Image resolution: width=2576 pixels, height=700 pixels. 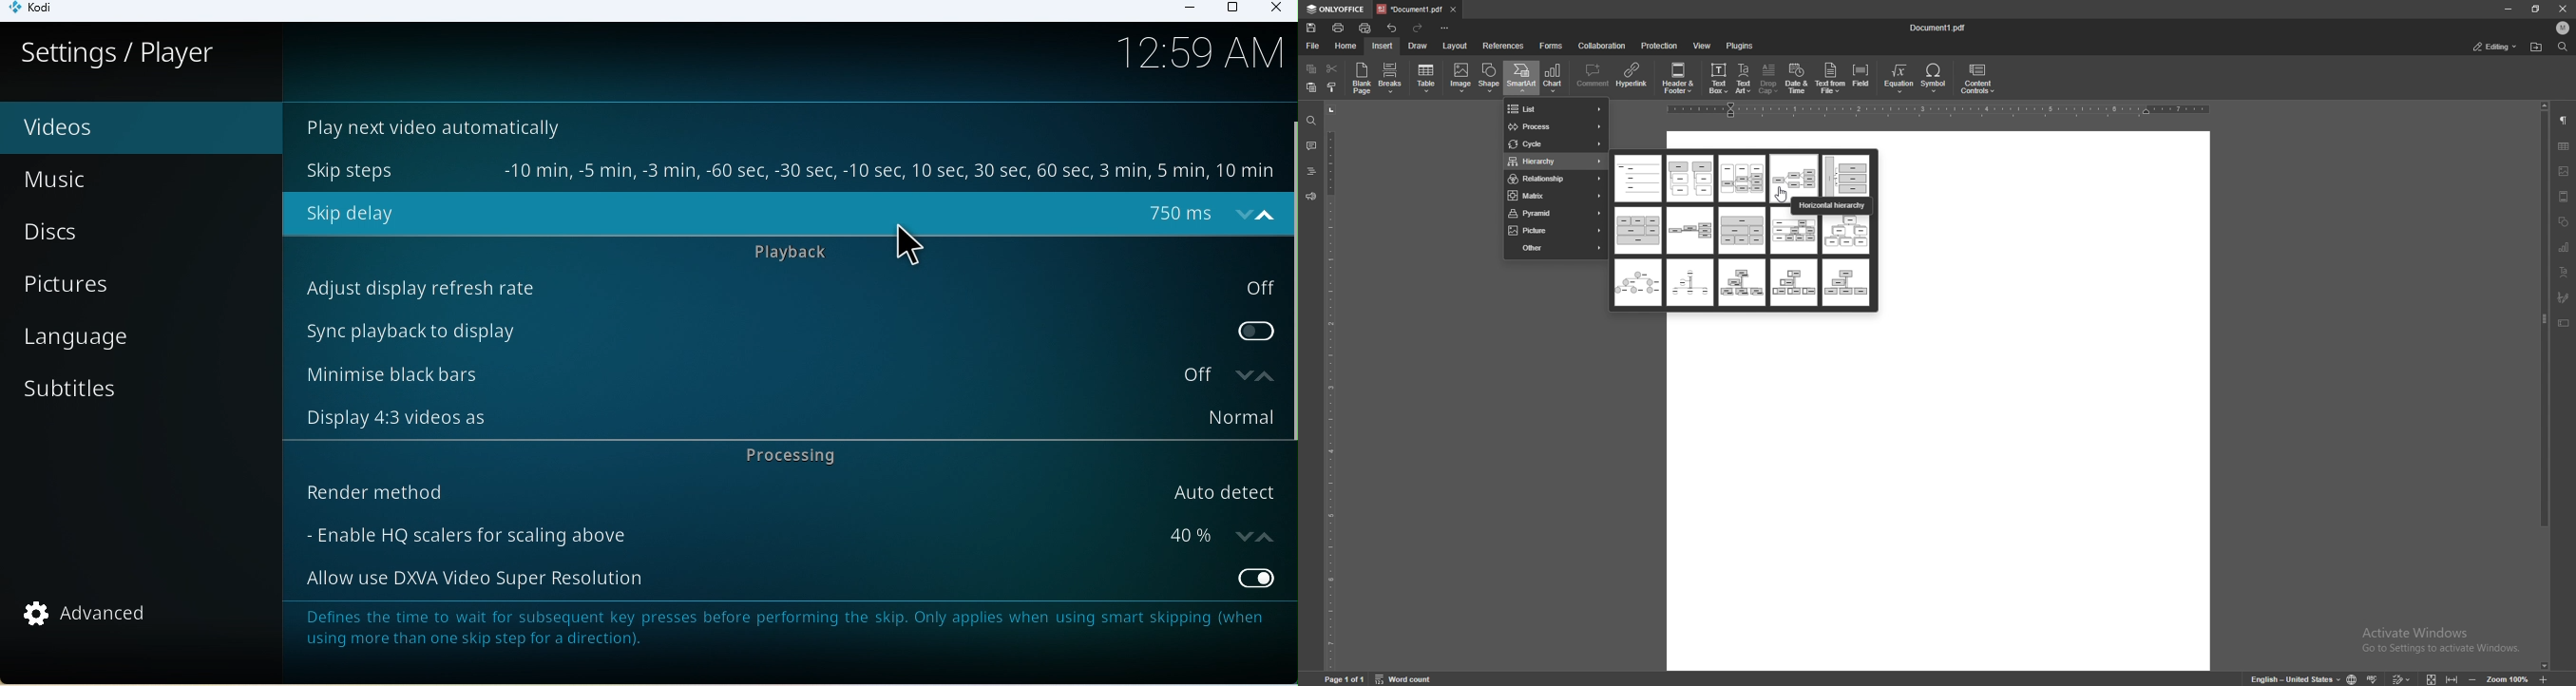 What do you see at coordinates (1455, 9) in the screenshot?
I see `close tab` at bounding box center [1455, 9].